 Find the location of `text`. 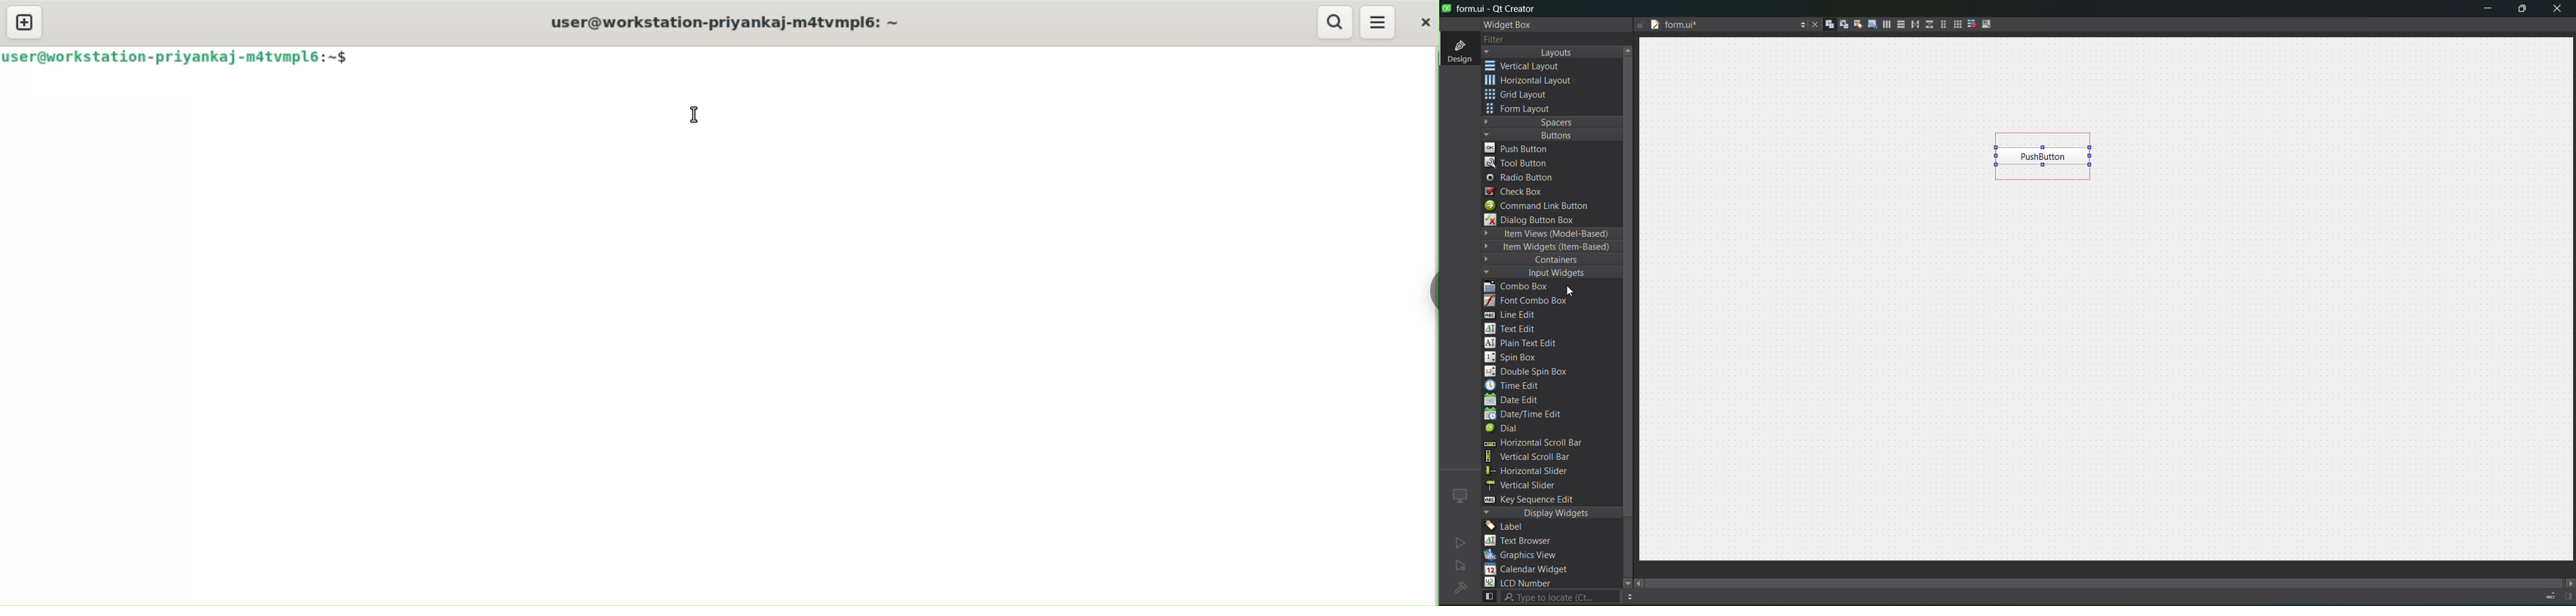

text is located at coordinates (1525, 541).